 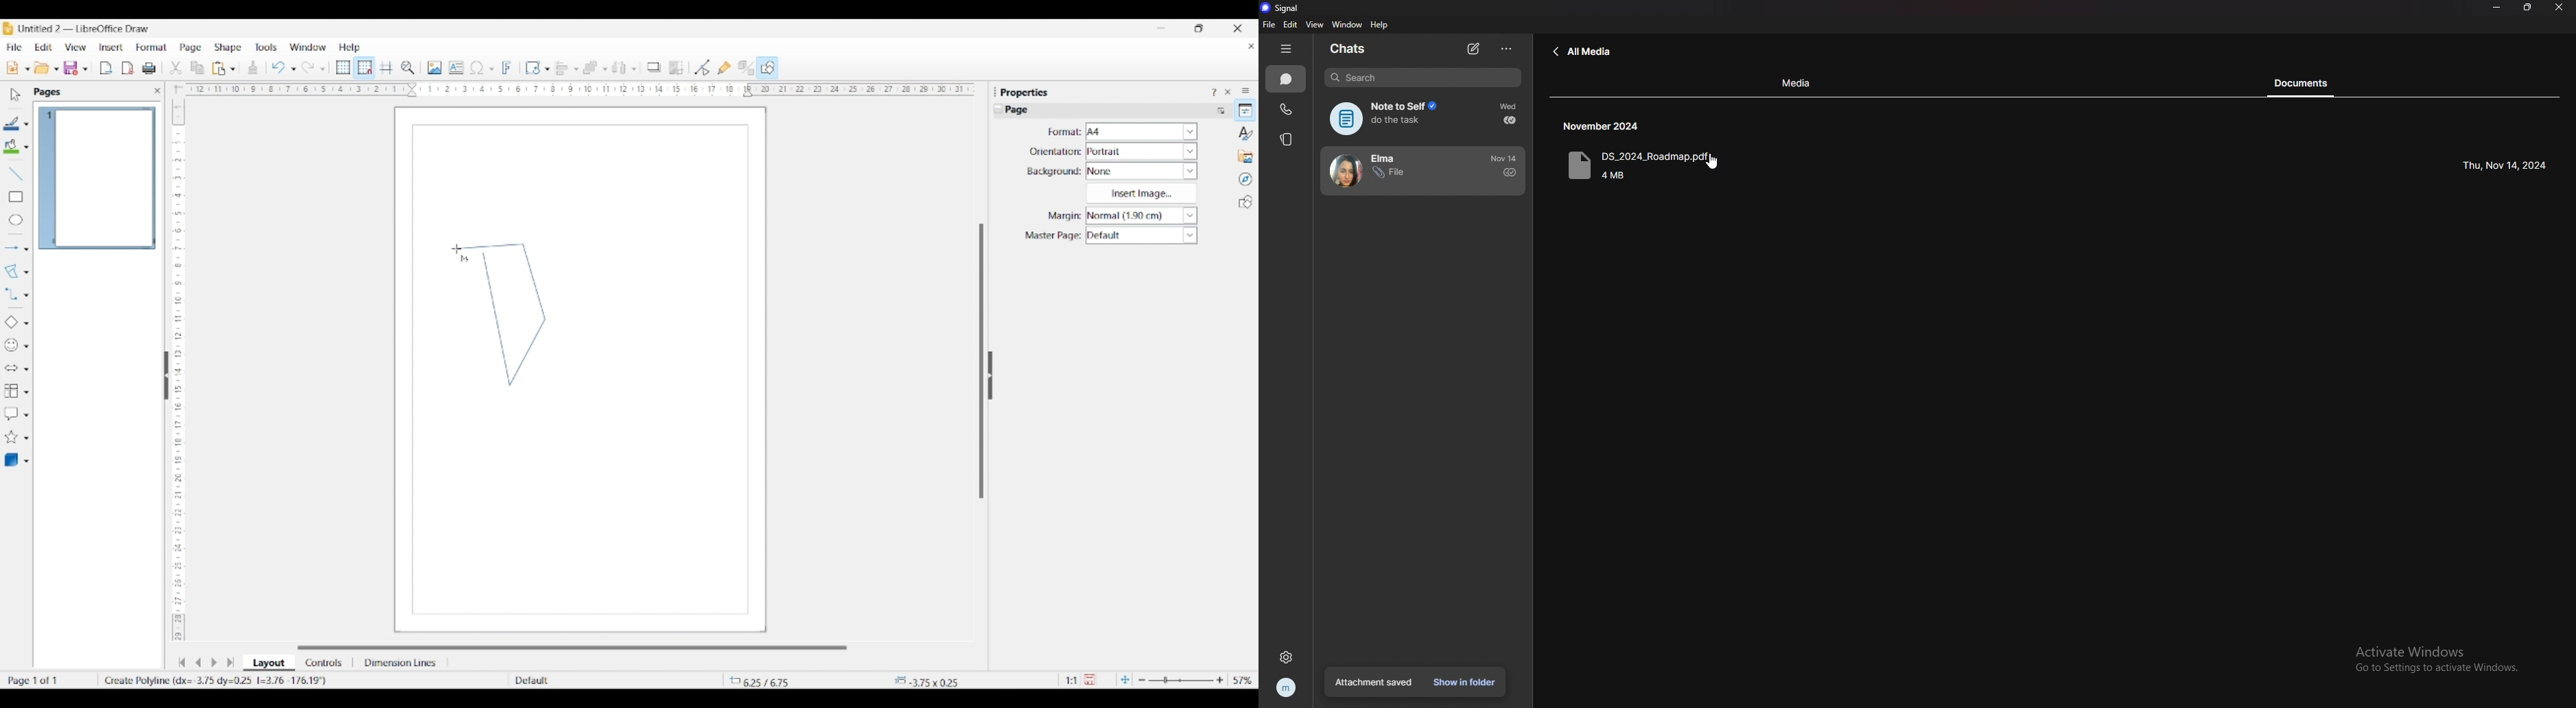 I want to click on Selected fill color, so click(x=11, y=146).